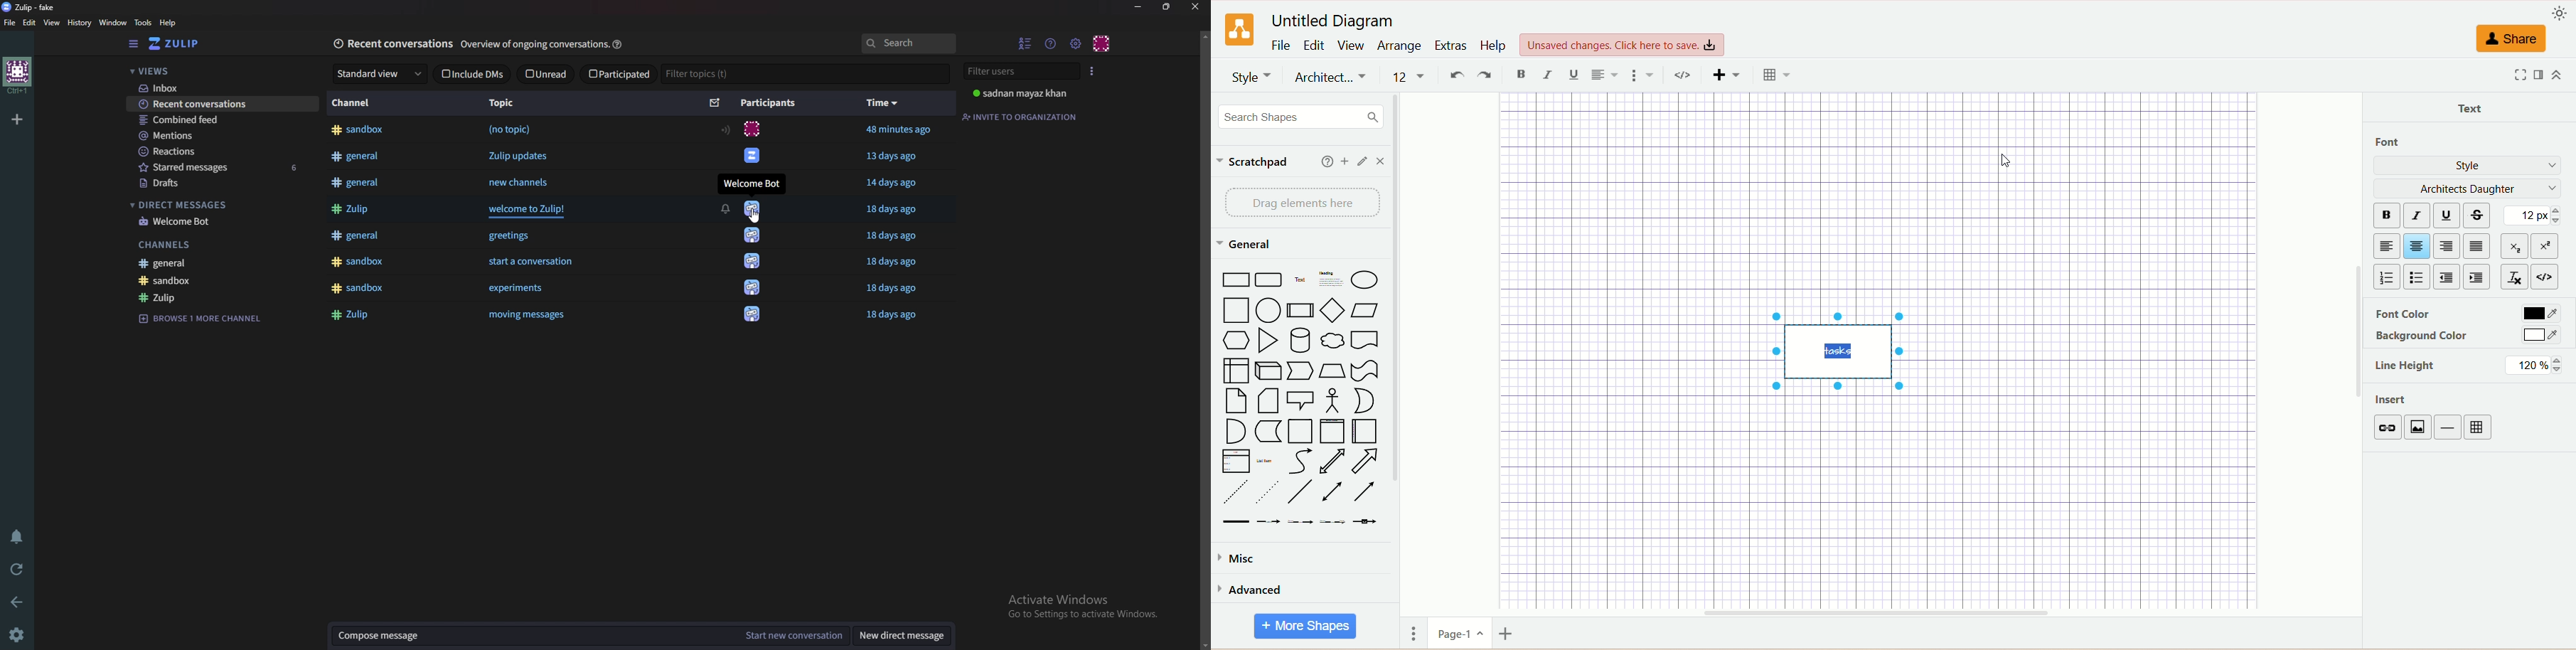 The width and height of the screenshot is (2576, 672). I want to click on background color, so click(2423, 337).